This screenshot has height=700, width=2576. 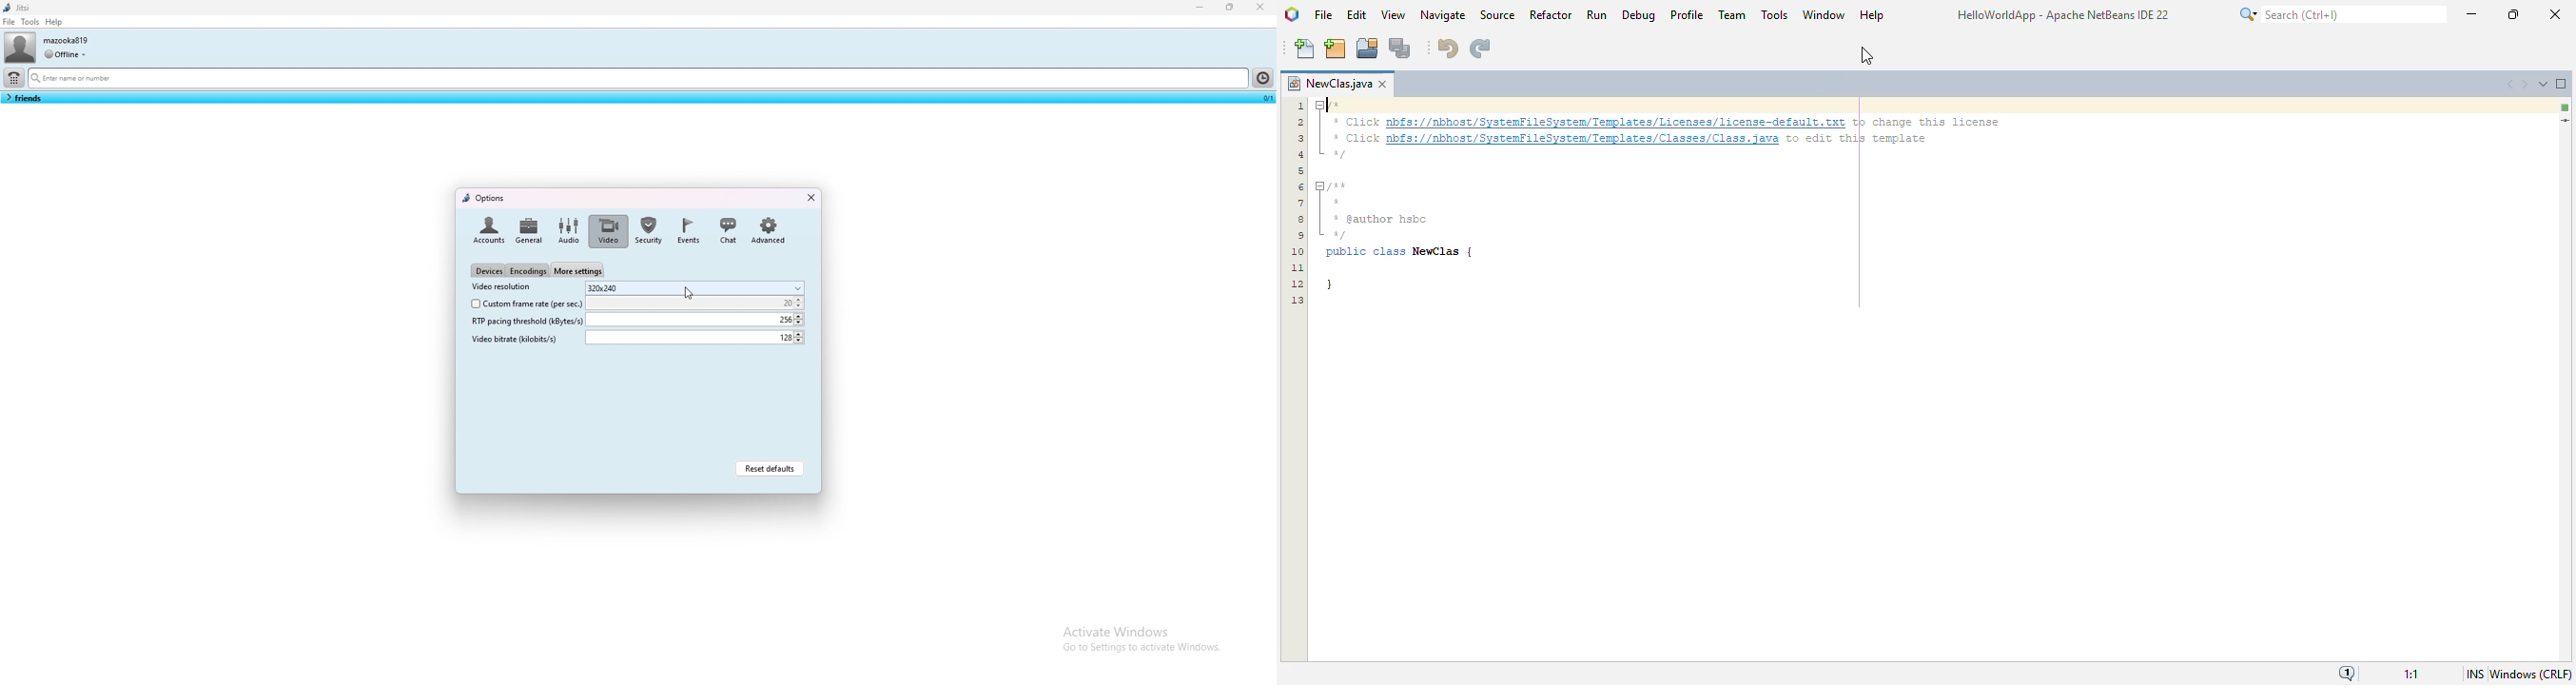 I want to click on custom frame rate input, so click(x=697, y=303).